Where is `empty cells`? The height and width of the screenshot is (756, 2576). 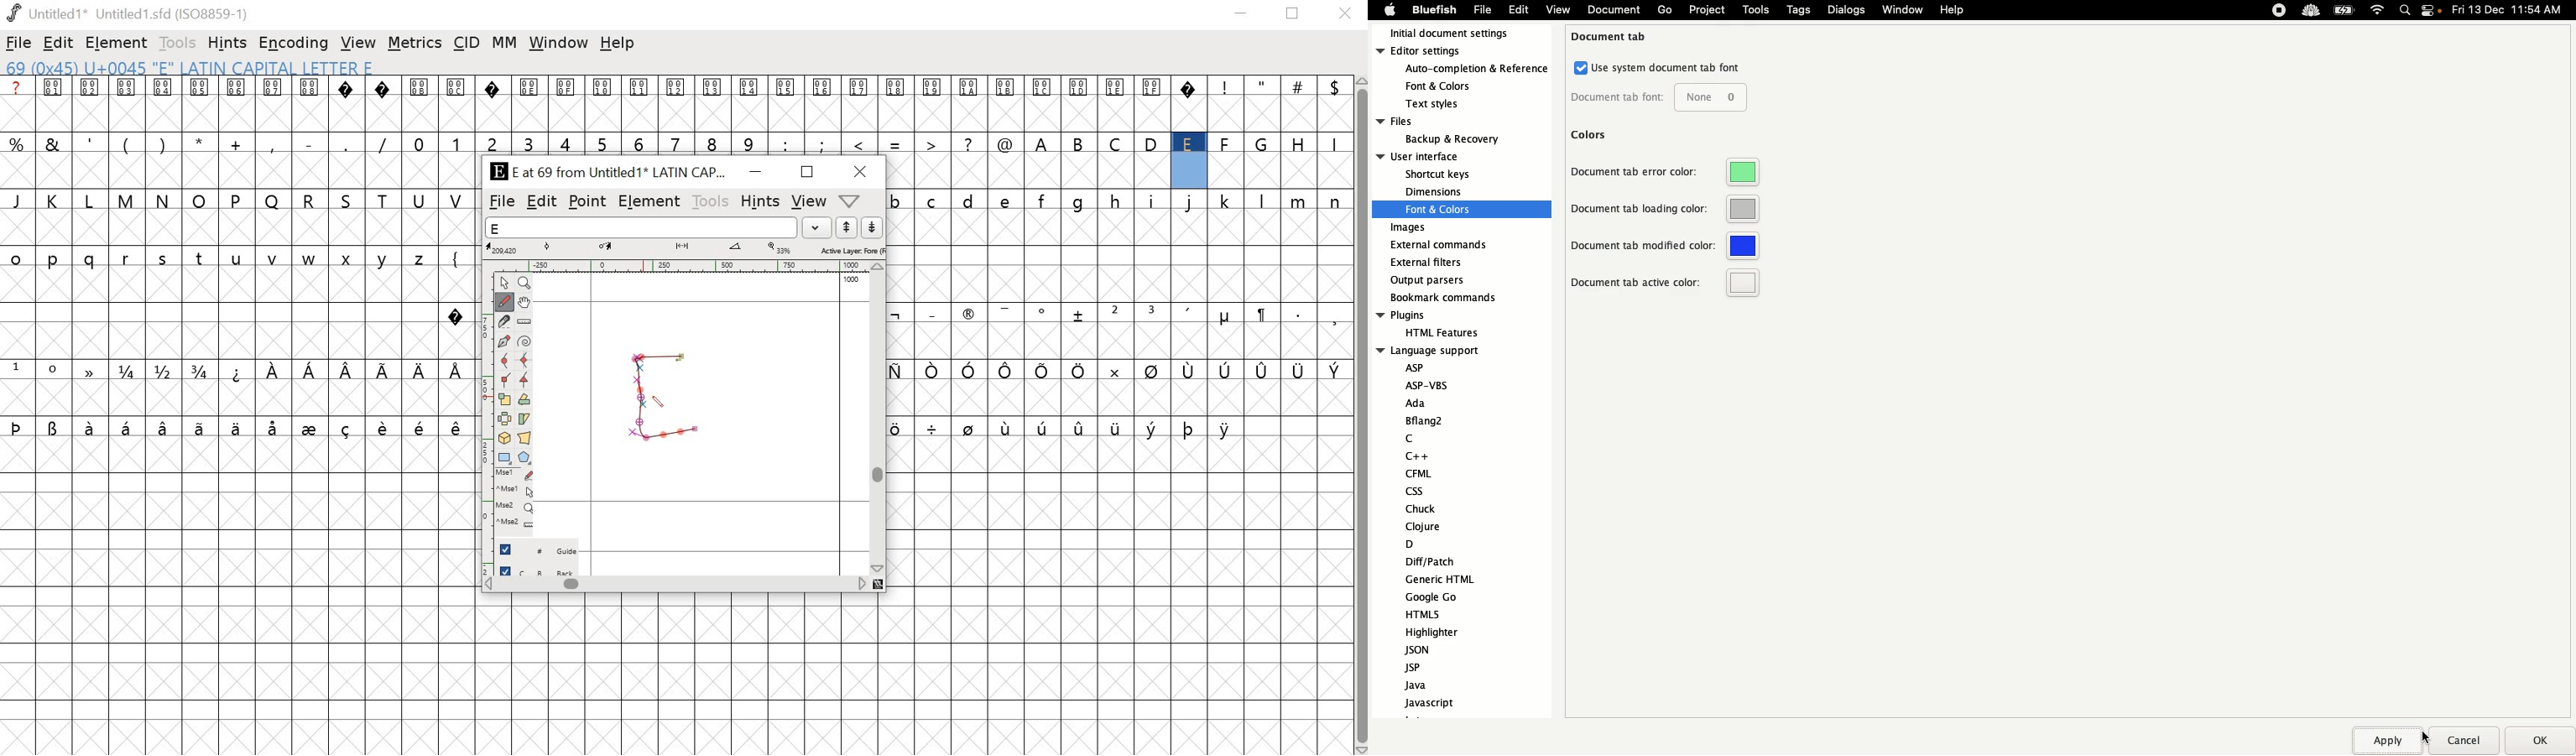
empty cells is located at coordinates (674, 117).